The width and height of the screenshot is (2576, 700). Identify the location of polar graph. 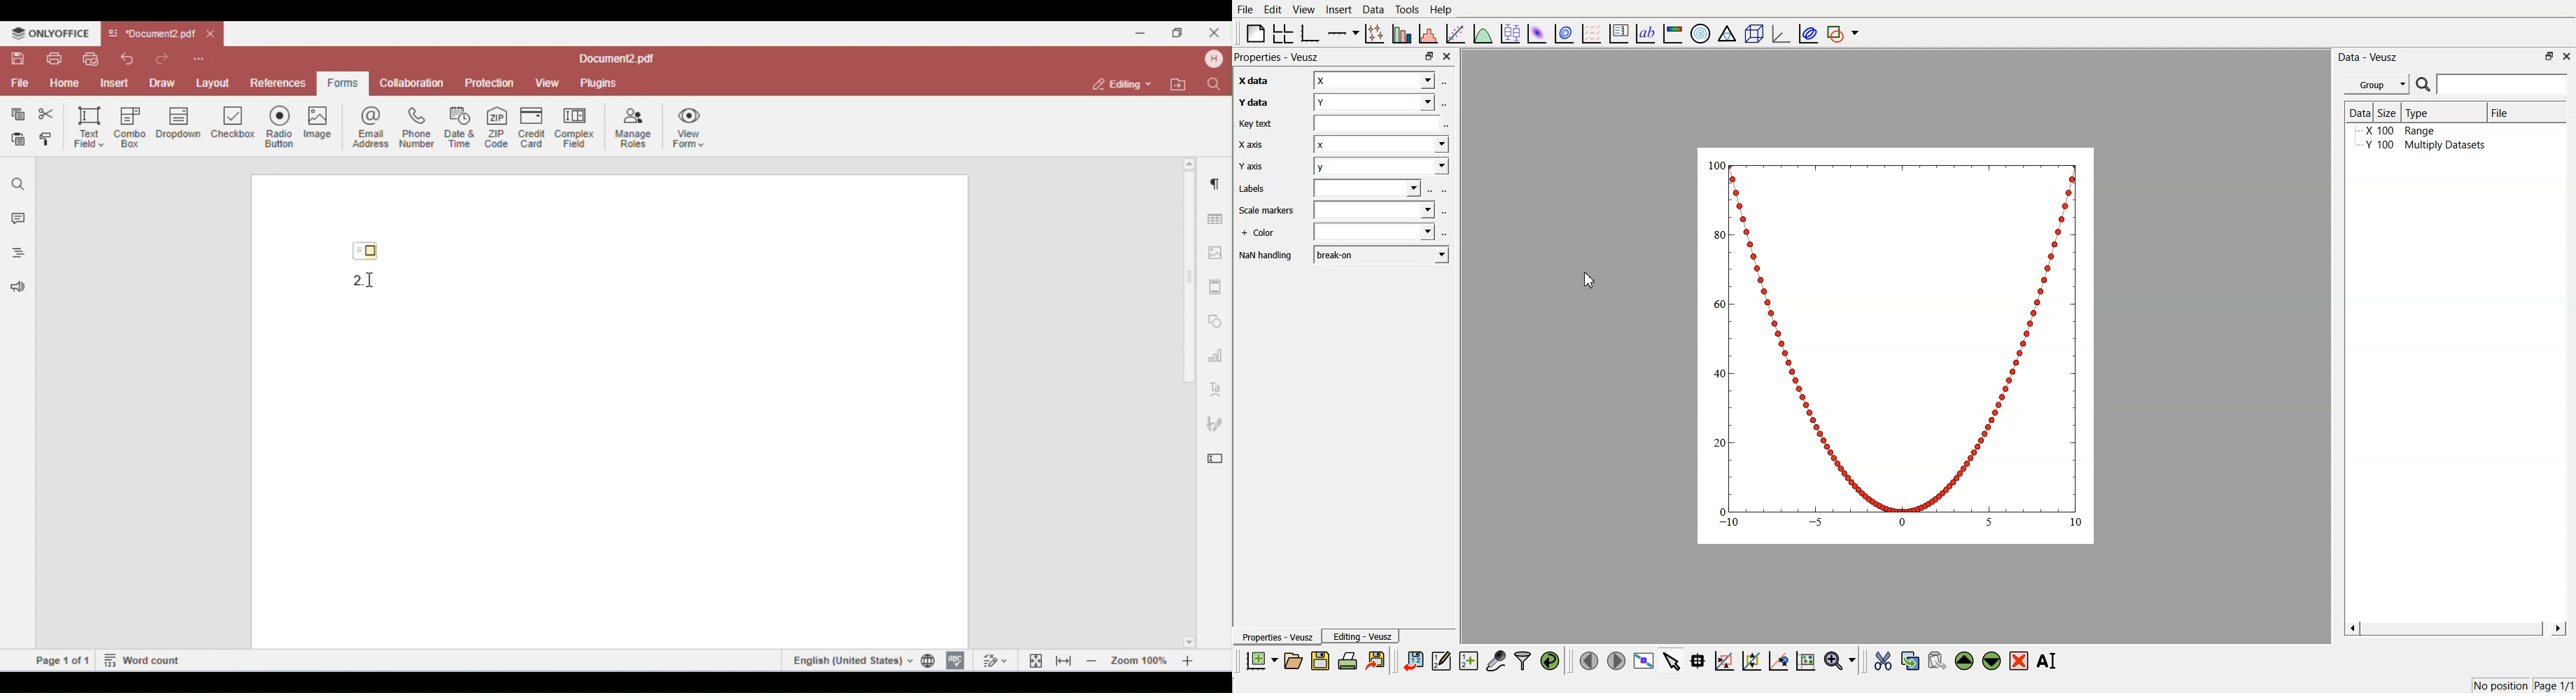
(1700, 35).